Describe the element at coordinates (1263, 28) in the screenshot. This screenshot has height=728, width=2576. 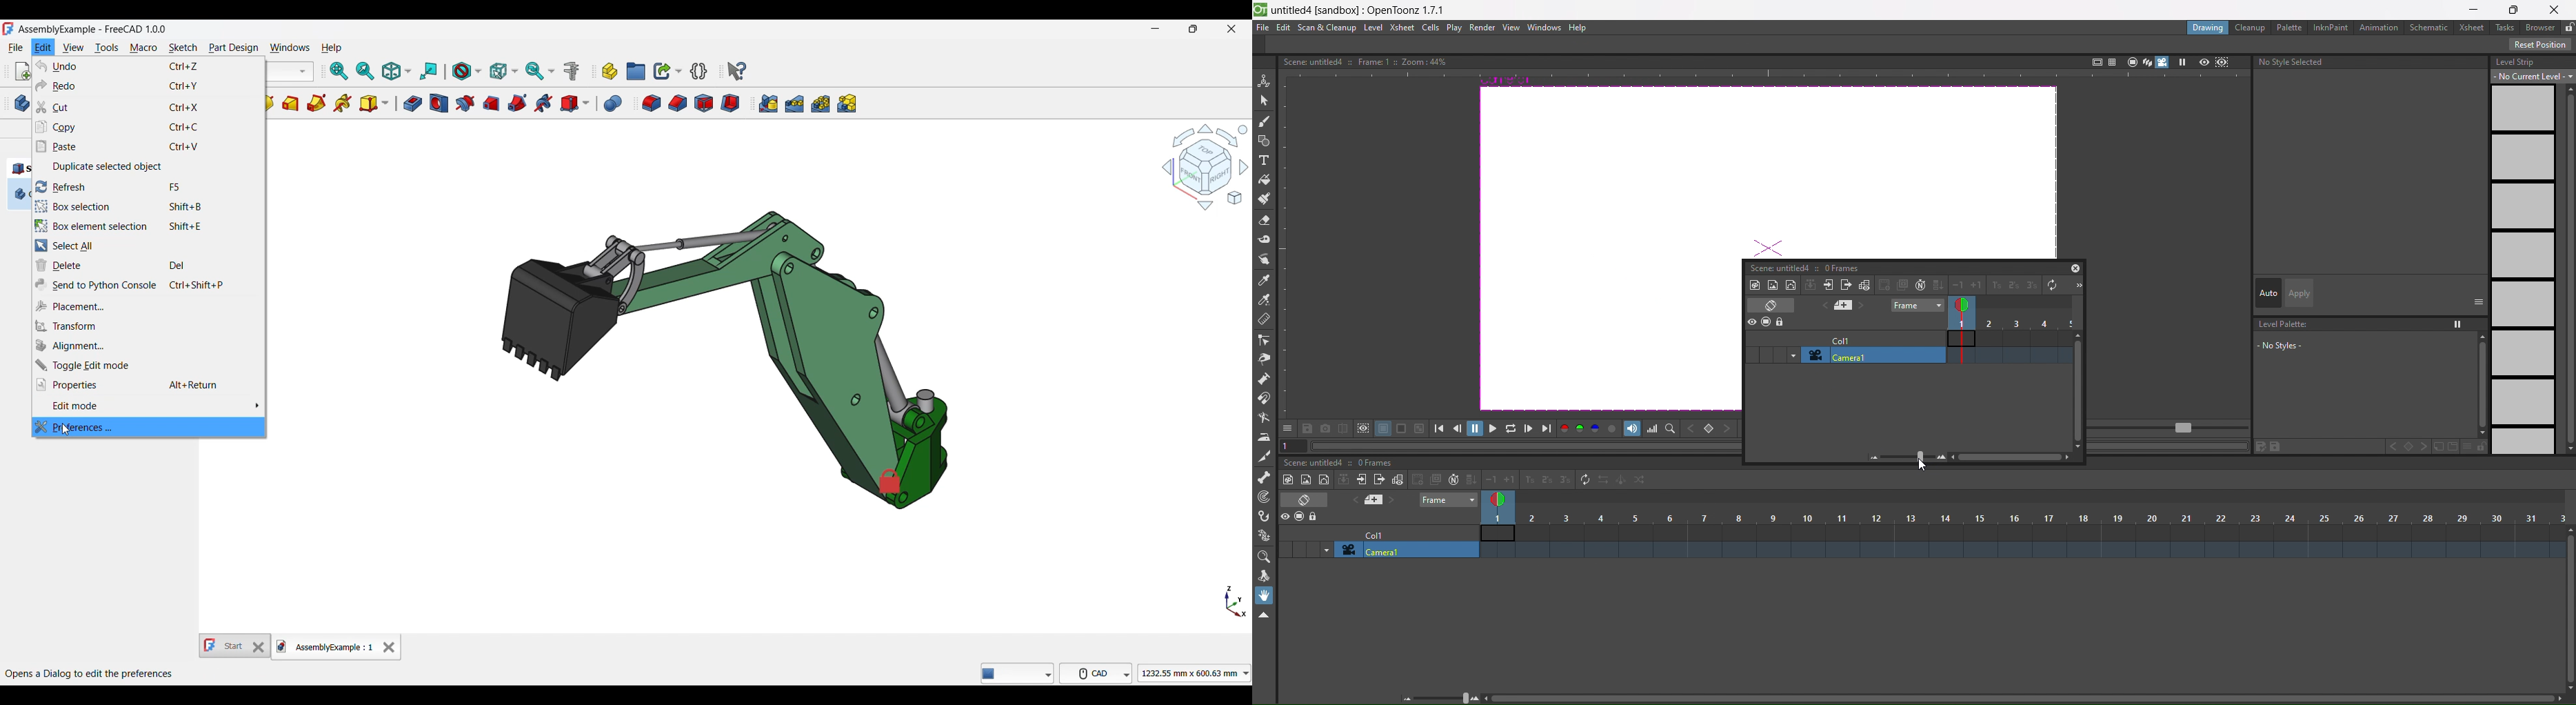
I see `file` at that location.